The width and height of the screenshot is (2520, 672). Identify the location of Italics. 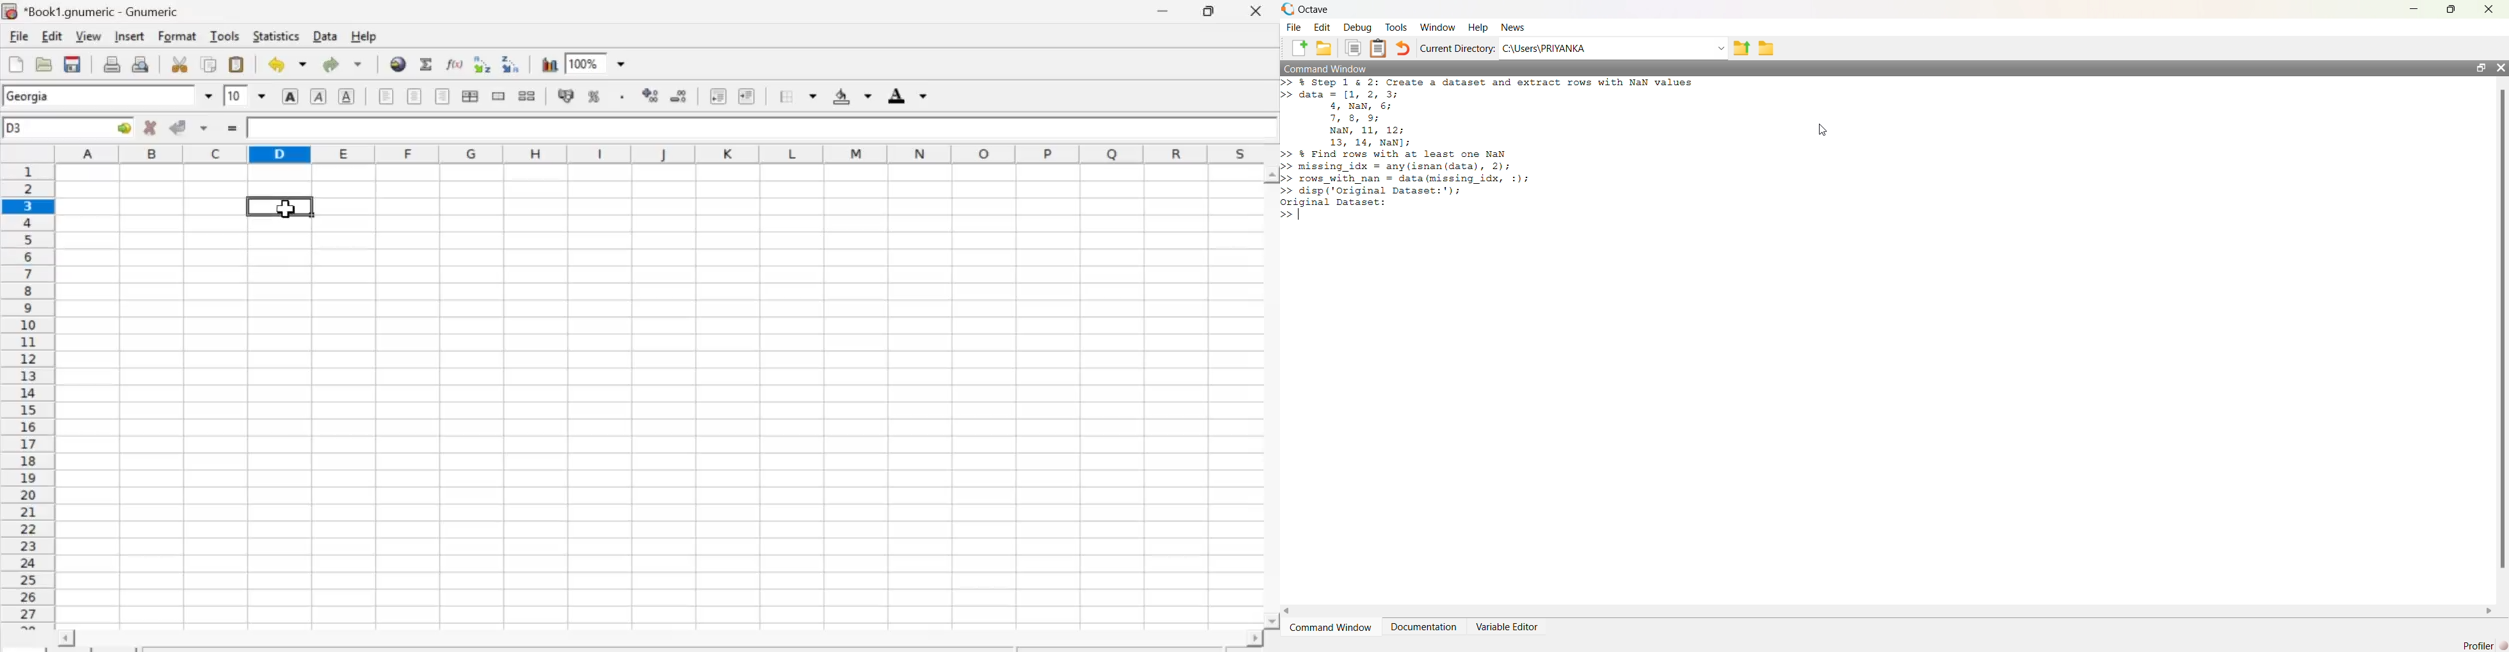
(318, 96).